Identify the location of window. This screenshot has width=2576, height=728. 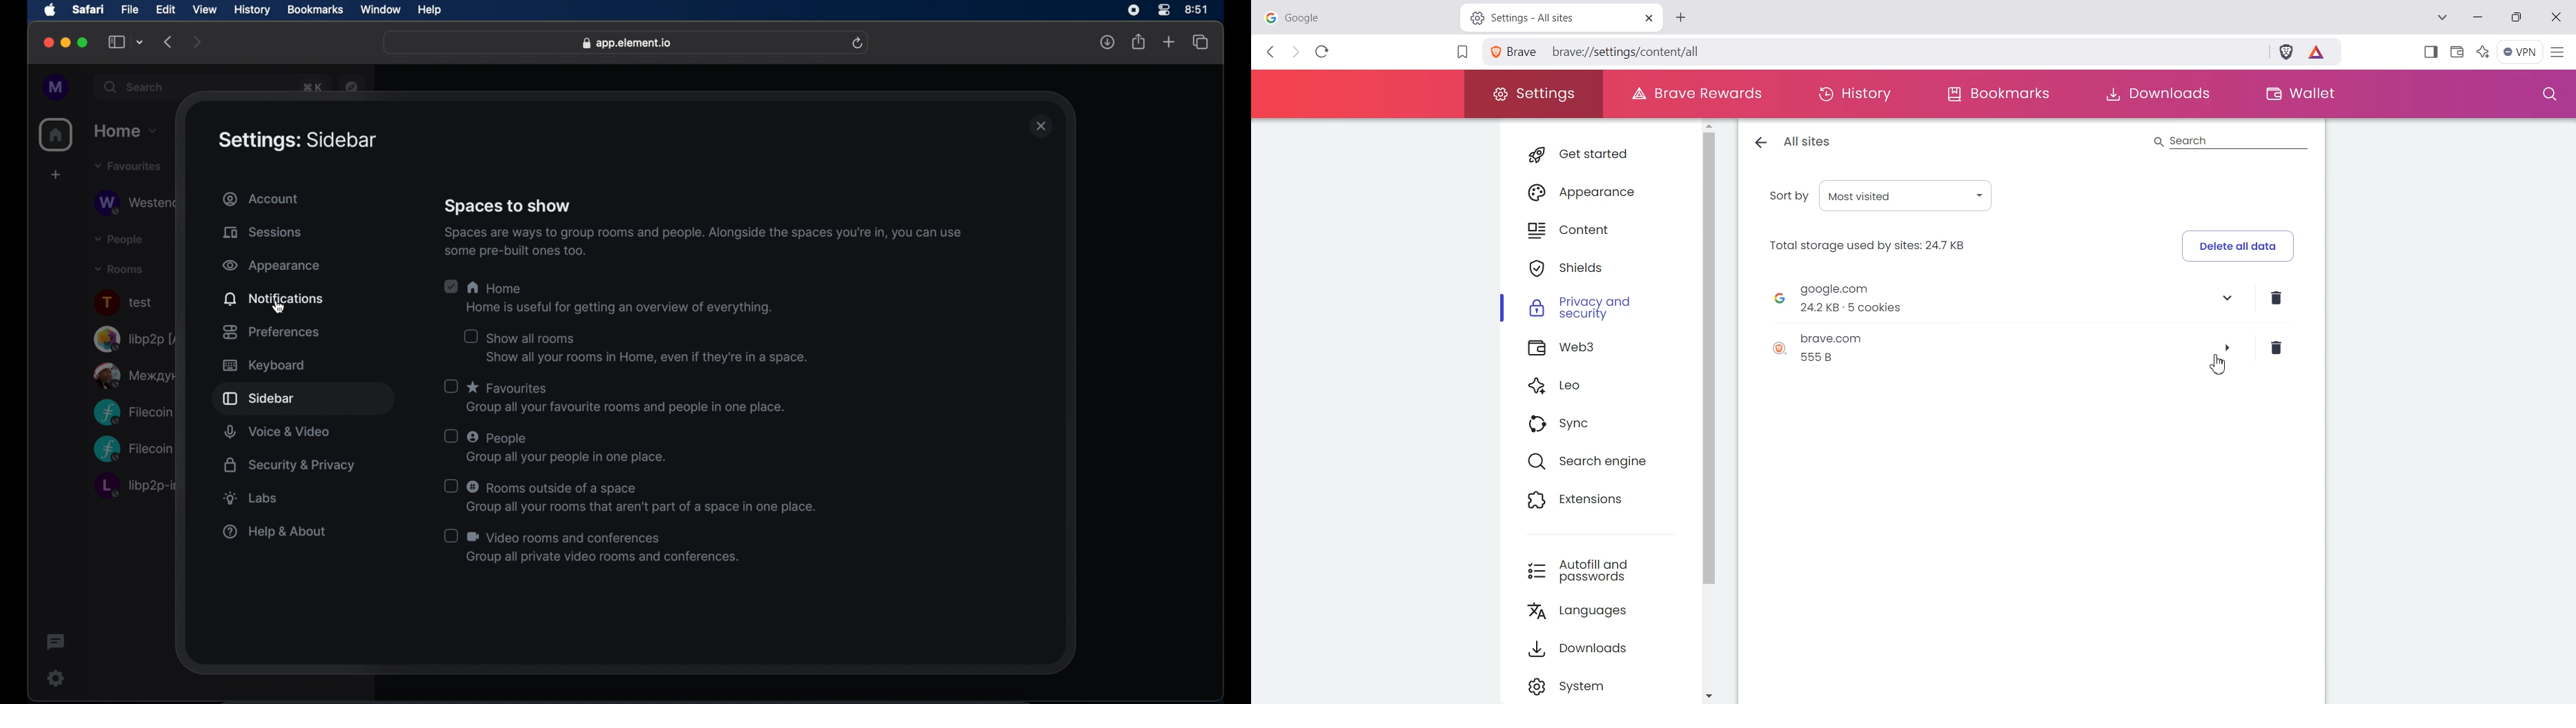
(381, 9).